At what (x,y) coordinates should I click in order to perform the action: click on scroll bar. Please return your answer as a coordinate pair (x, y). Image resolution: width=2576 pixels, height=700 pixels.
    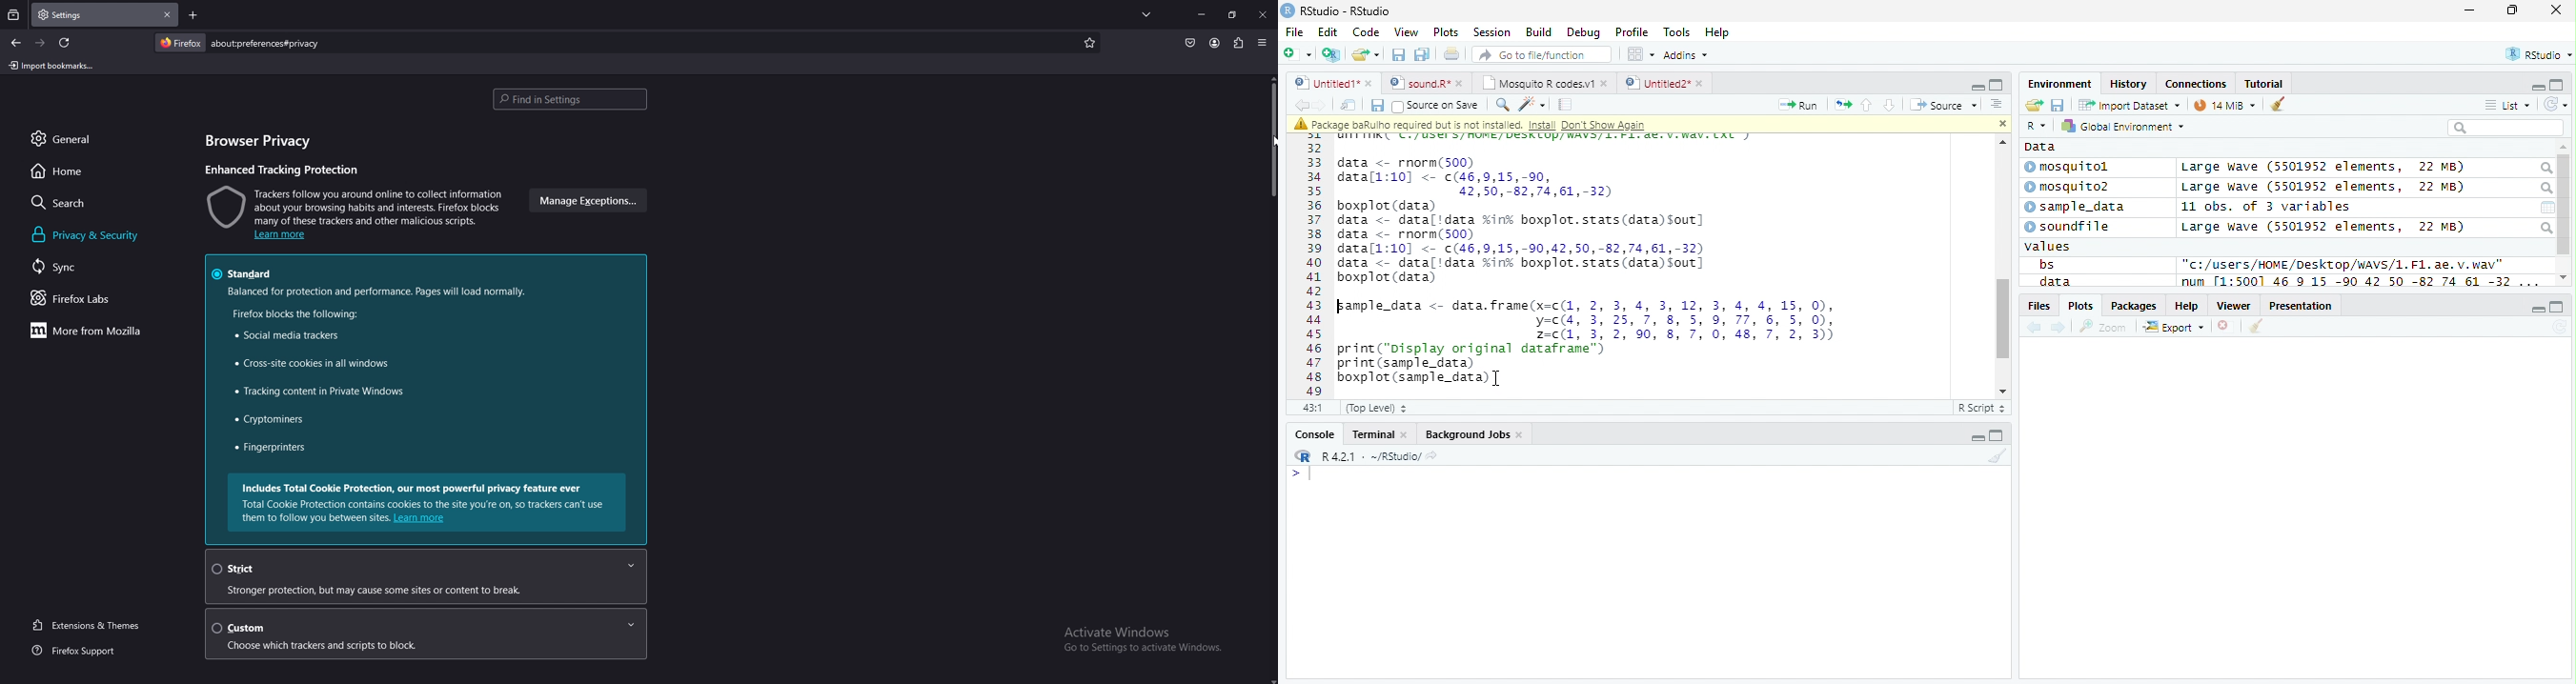
    Looking at the image, I should click on (2001, 319).